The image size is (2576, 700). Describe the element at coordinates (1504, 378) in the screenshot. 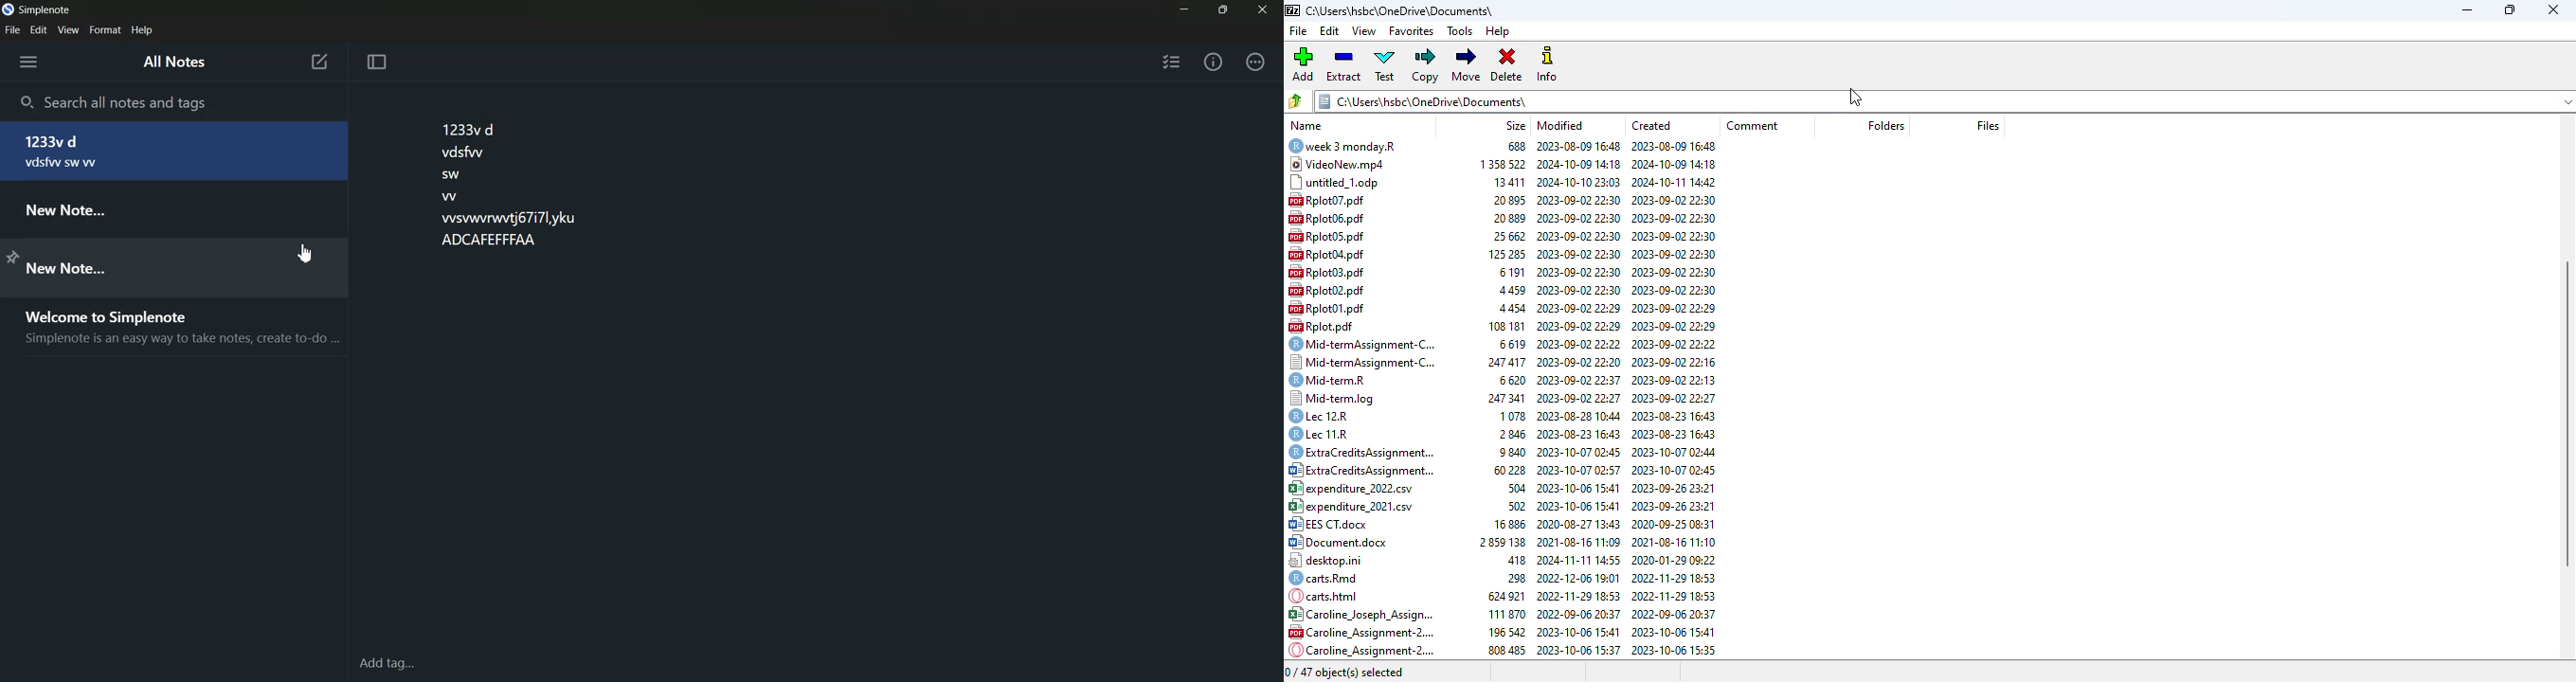

I see `6620` at that location.